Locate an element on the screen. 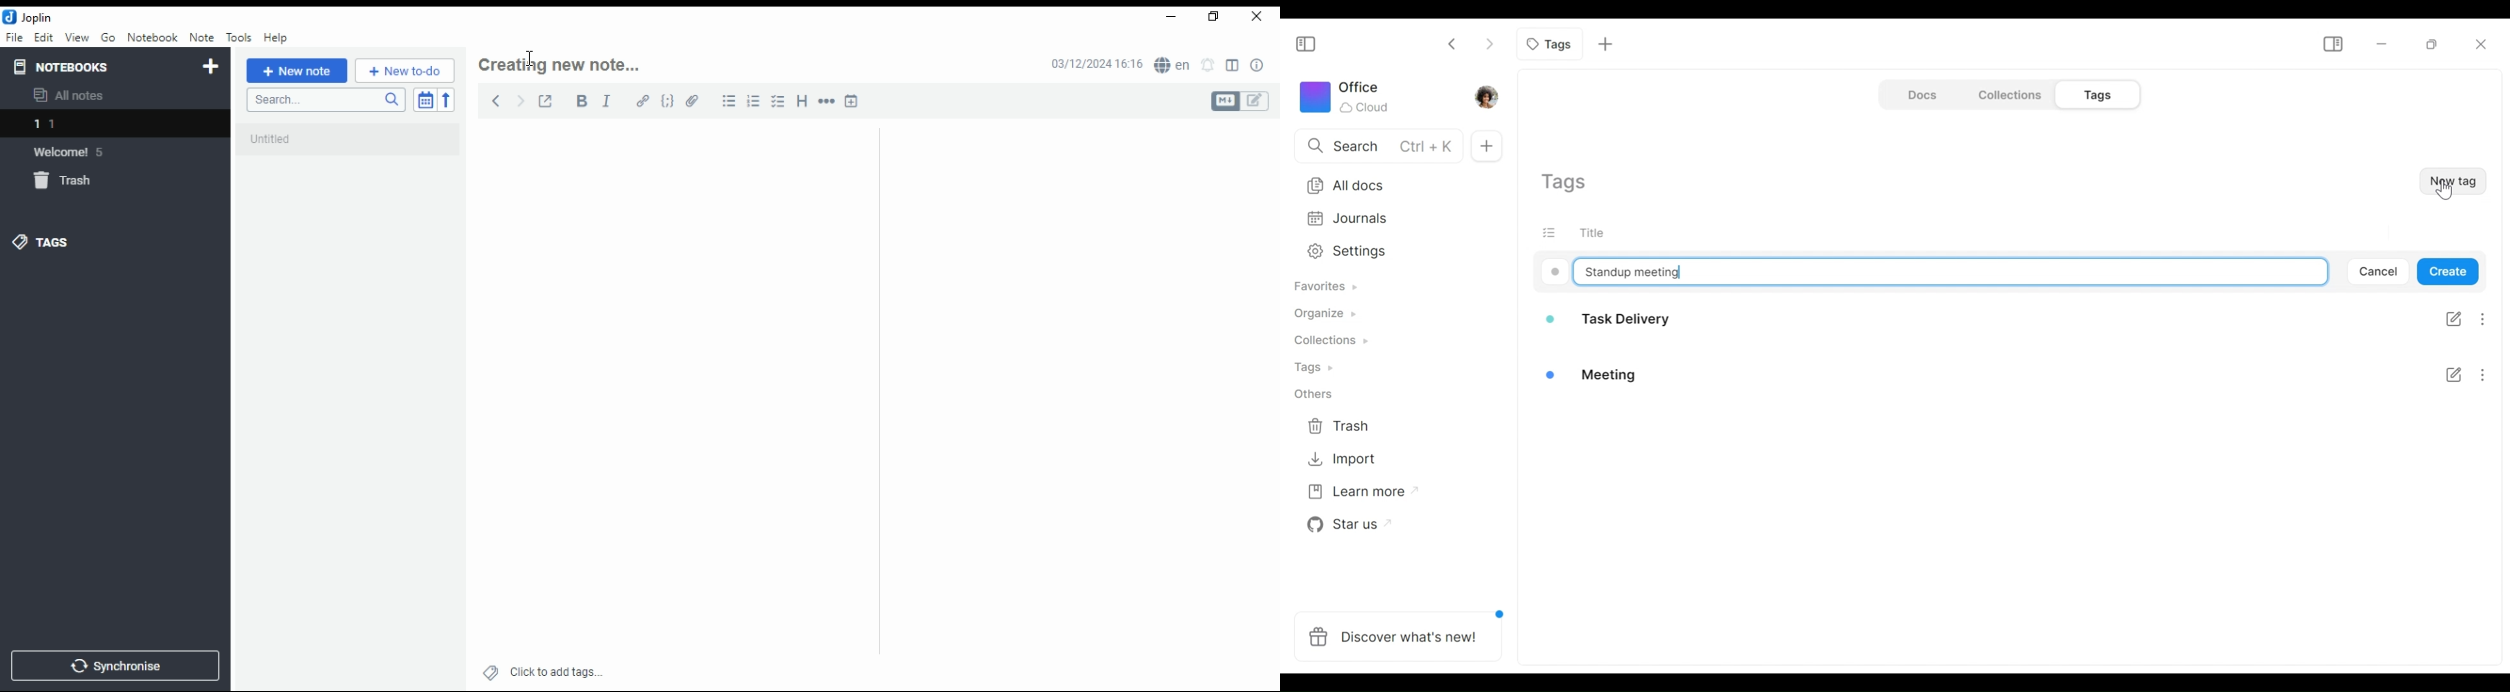 The image size is (2520, 700). note is located at coordinates (201, 37).